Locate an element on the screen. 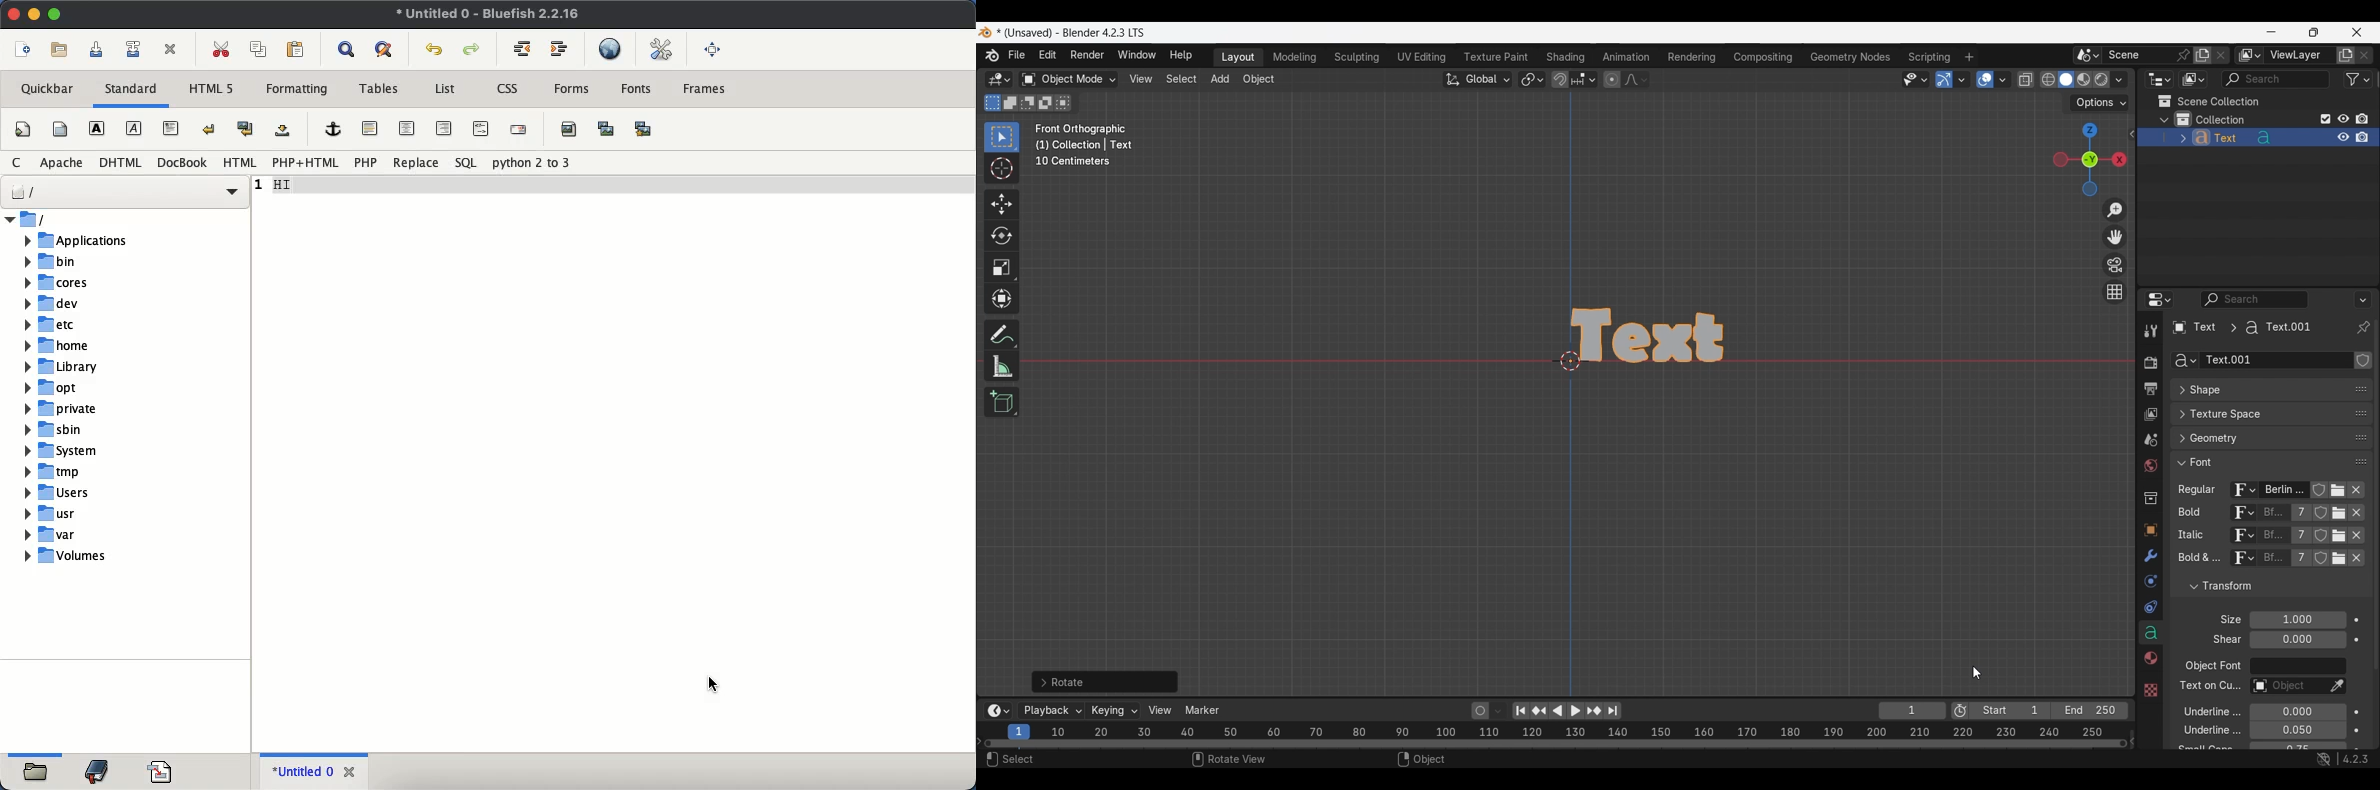 The height and width of the screenshot is (812, 2380). Viewport shading, wireframe is located at coordinates (2049, 80).